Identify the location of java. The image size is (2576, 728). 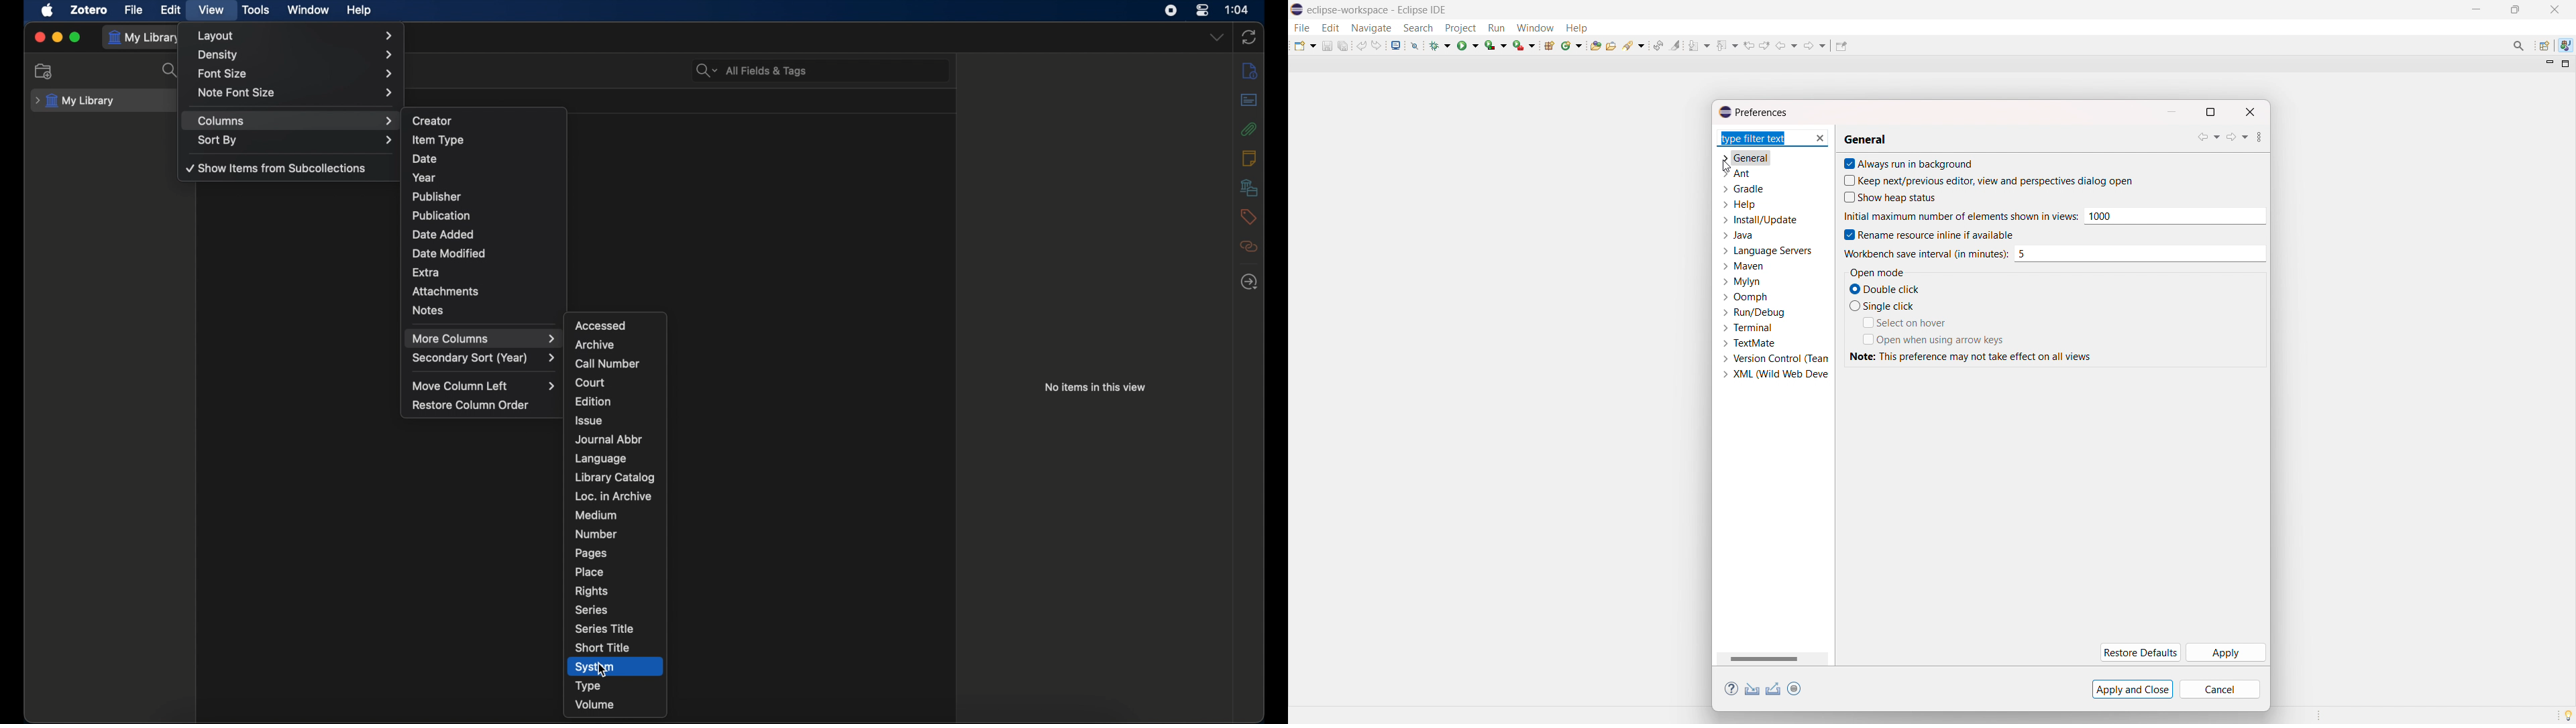
(1737, 235).